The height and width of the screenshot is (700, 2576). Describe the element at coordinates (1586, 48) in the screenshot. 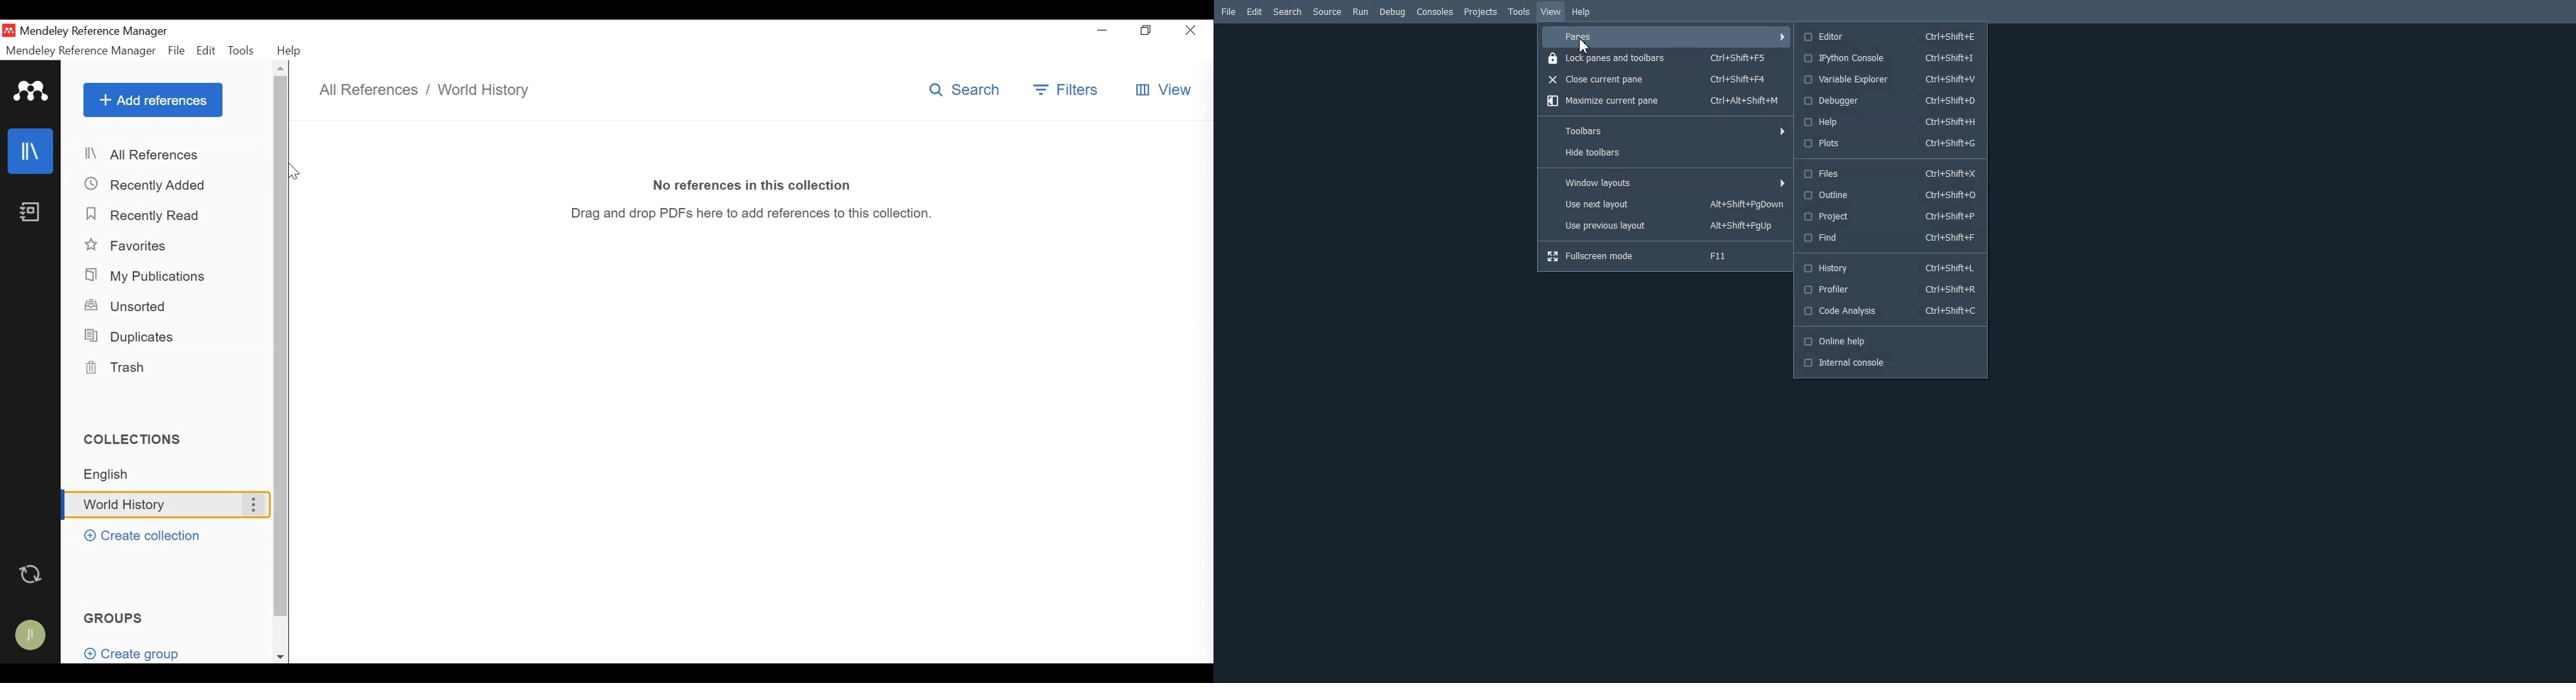

I see `cursor on pages` at that location.